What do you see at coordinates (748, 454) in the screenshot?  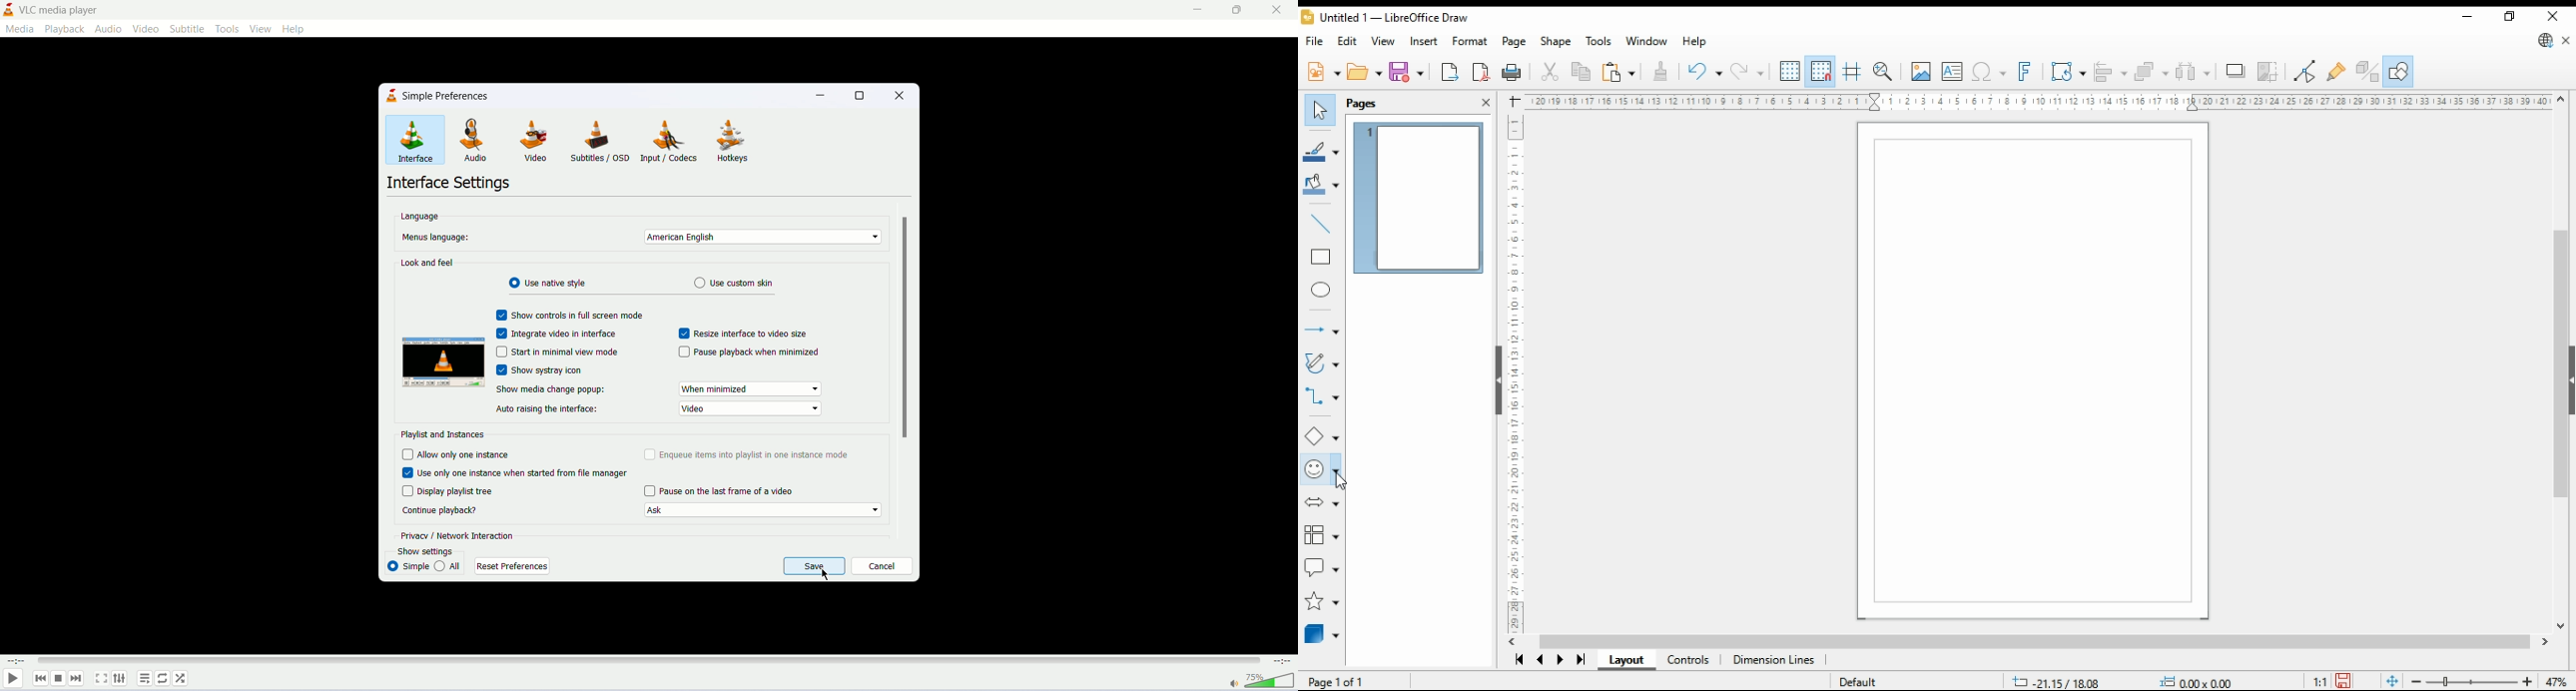 I see `enqueue items into playlist in one instance mode` at bounding box center [748, 454].